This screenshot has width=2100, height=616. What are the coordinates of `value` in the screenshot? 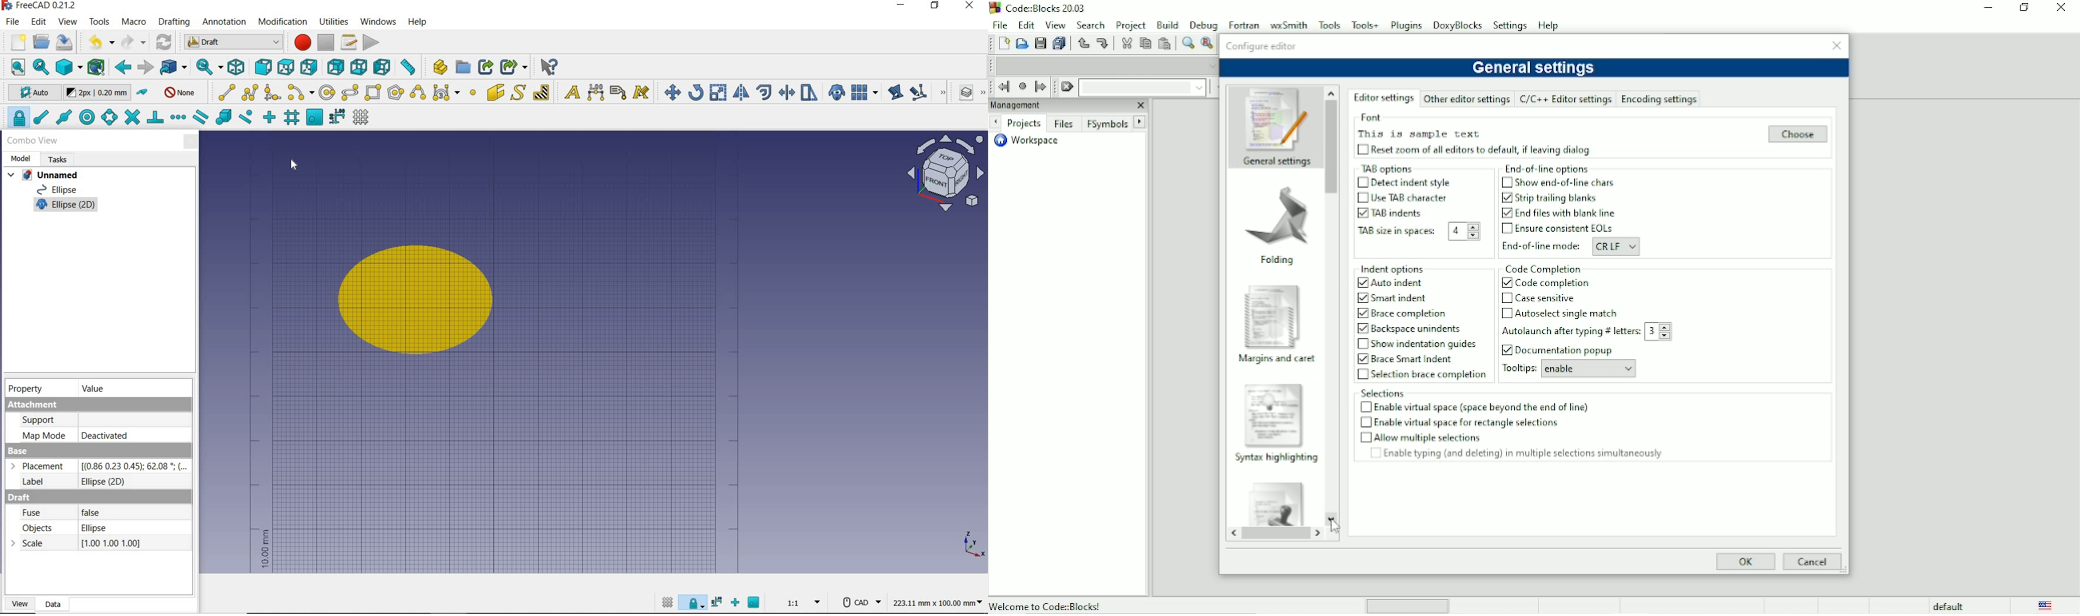 It's located at (96, 388).